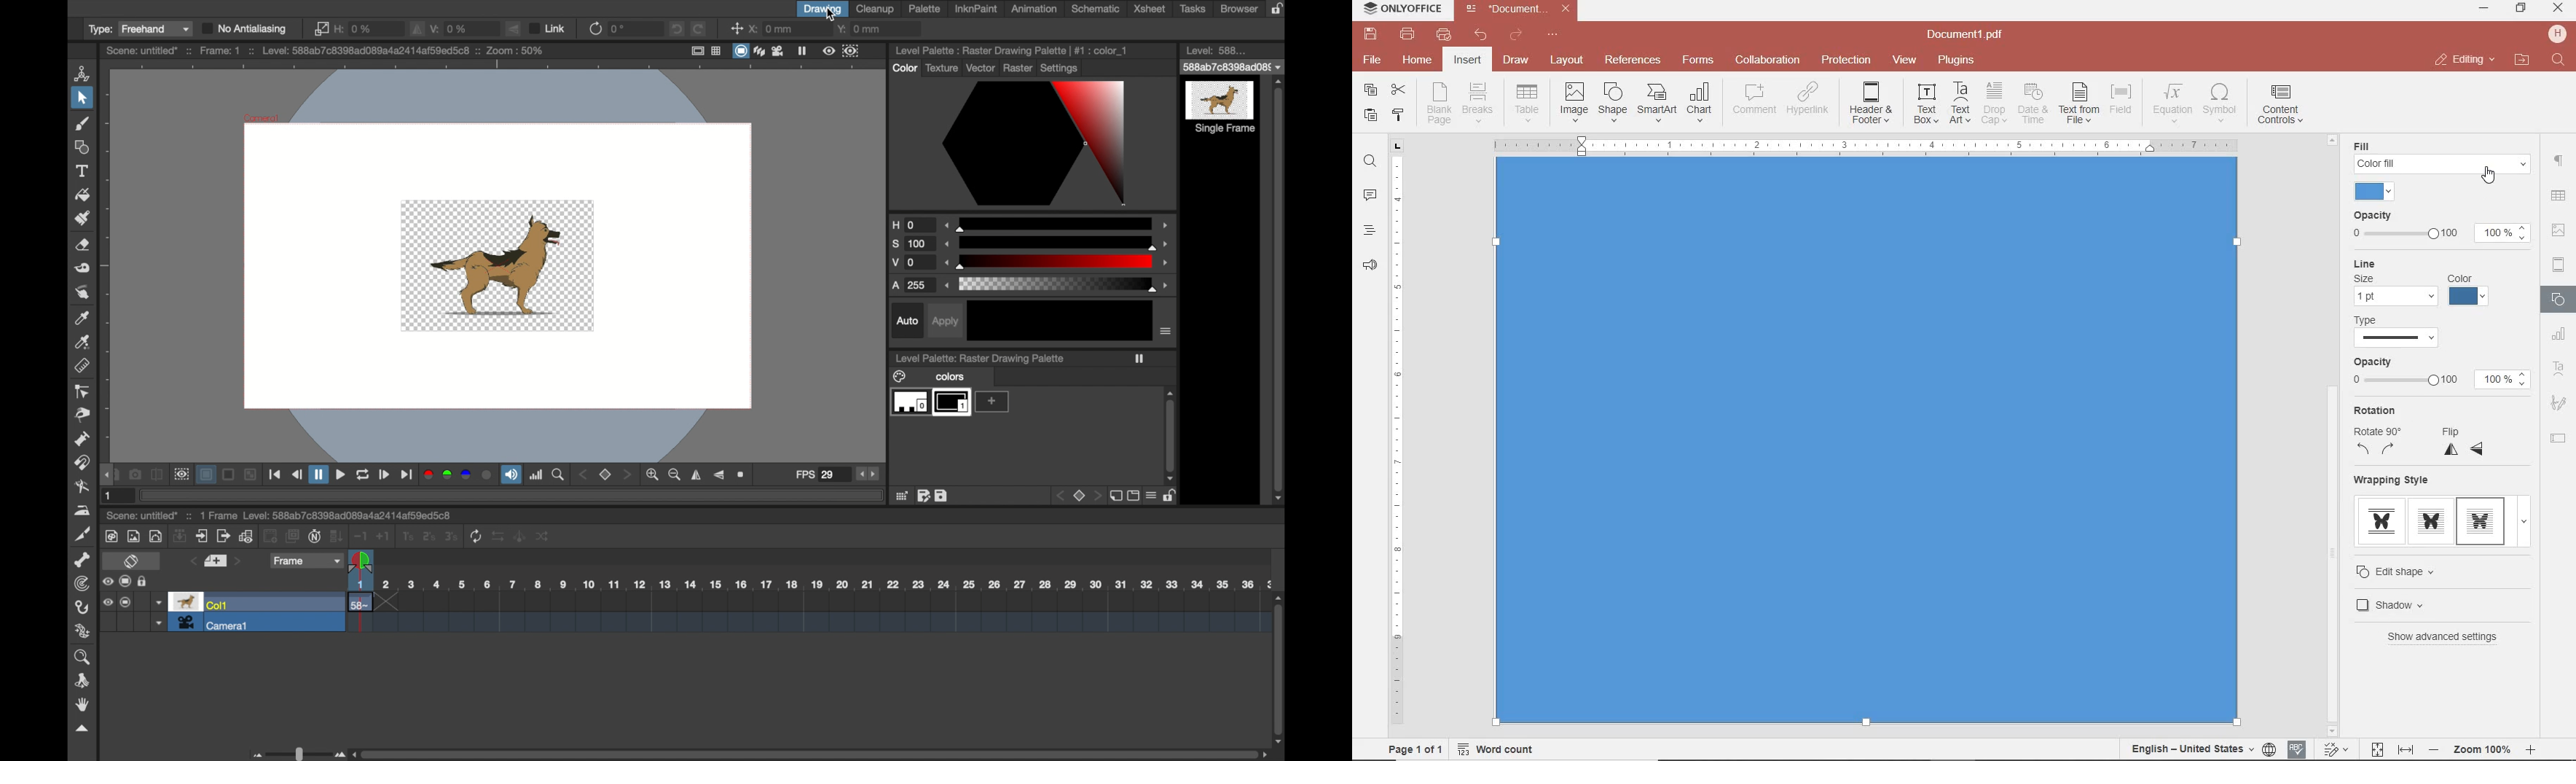 The height and width of the screenshot is (784, 2576). What do you see at coordinates (418, 30) in the screenshot?
I see `flip horizontally` at bounding box center [418, 30].